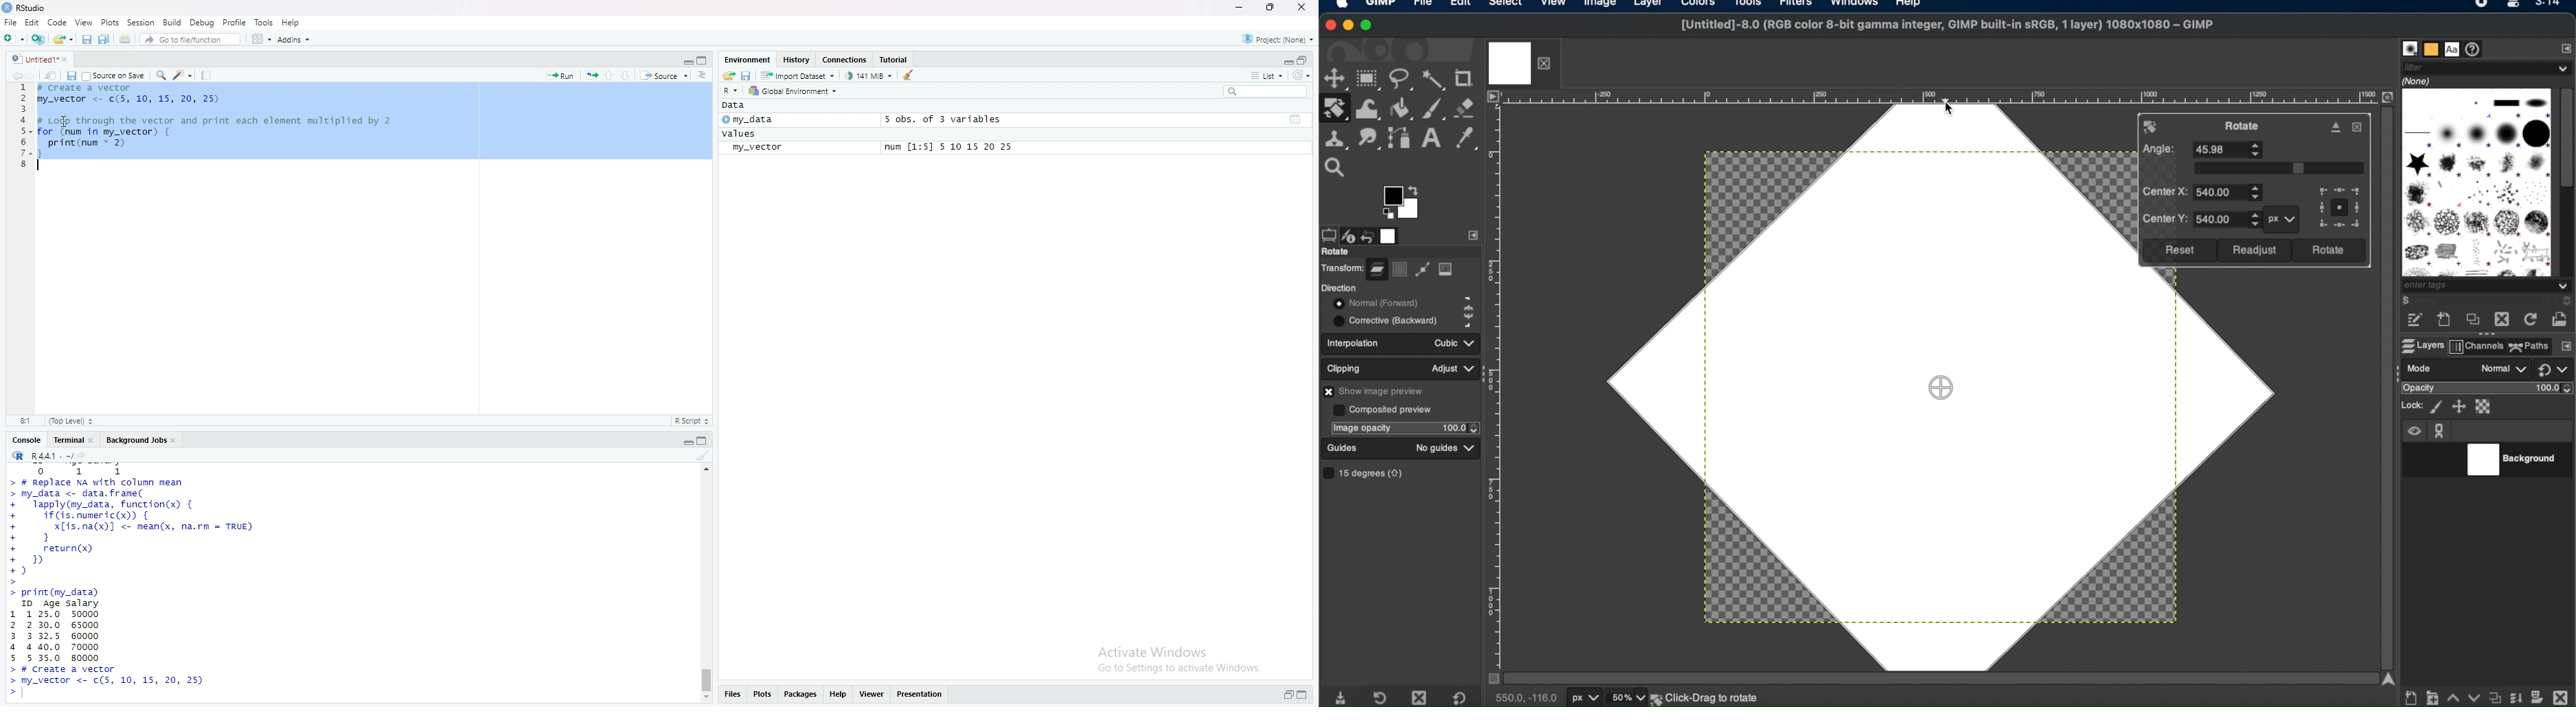 The width and height of the screenshot is (2576, 728). Describe the element at coordinates (207, 75) in the screenshot. I see `compile report` at that location.